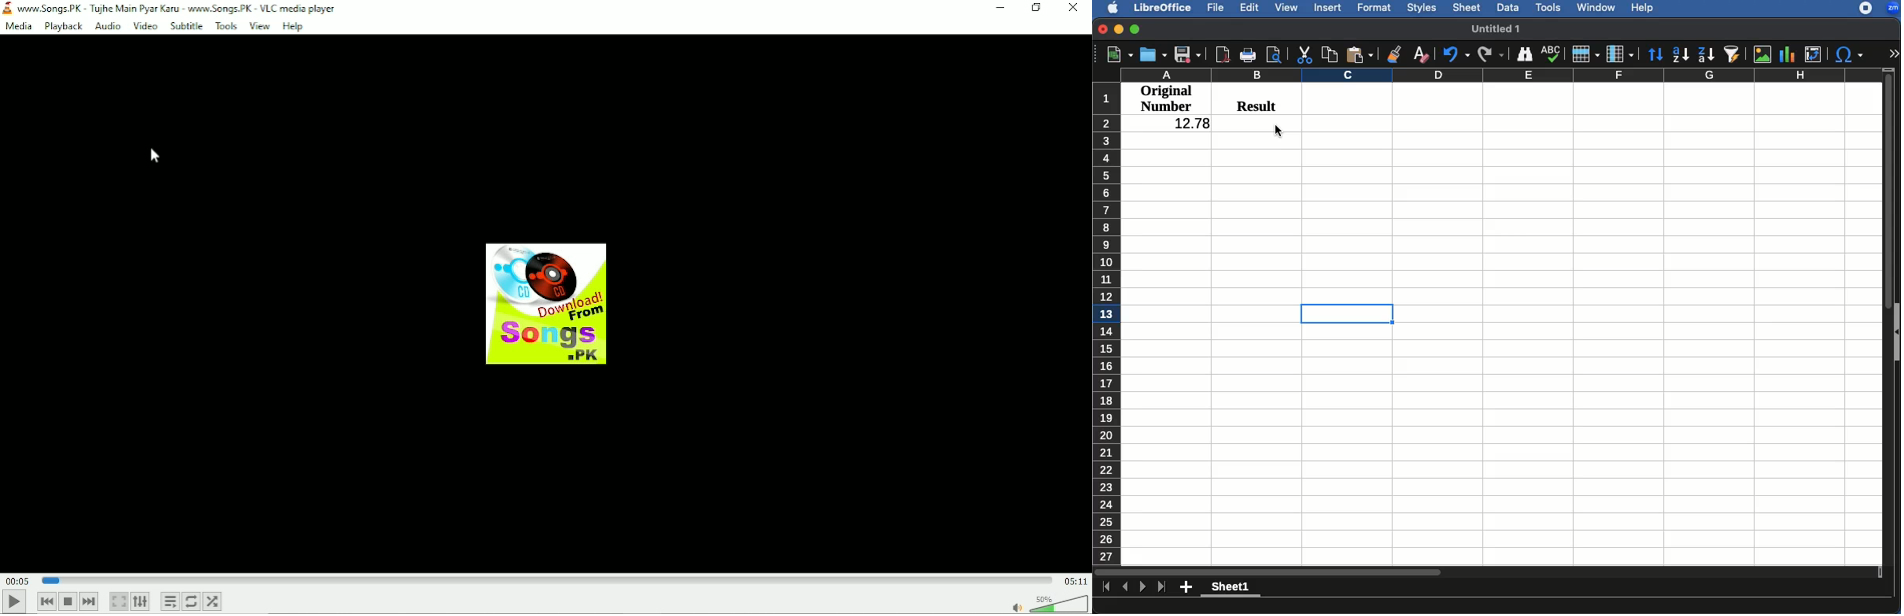 The height and width of the screenshot is (616, 1904). Describe the element at coordinates (154, 155) in the screenshot. I see `Cursor` at that location.